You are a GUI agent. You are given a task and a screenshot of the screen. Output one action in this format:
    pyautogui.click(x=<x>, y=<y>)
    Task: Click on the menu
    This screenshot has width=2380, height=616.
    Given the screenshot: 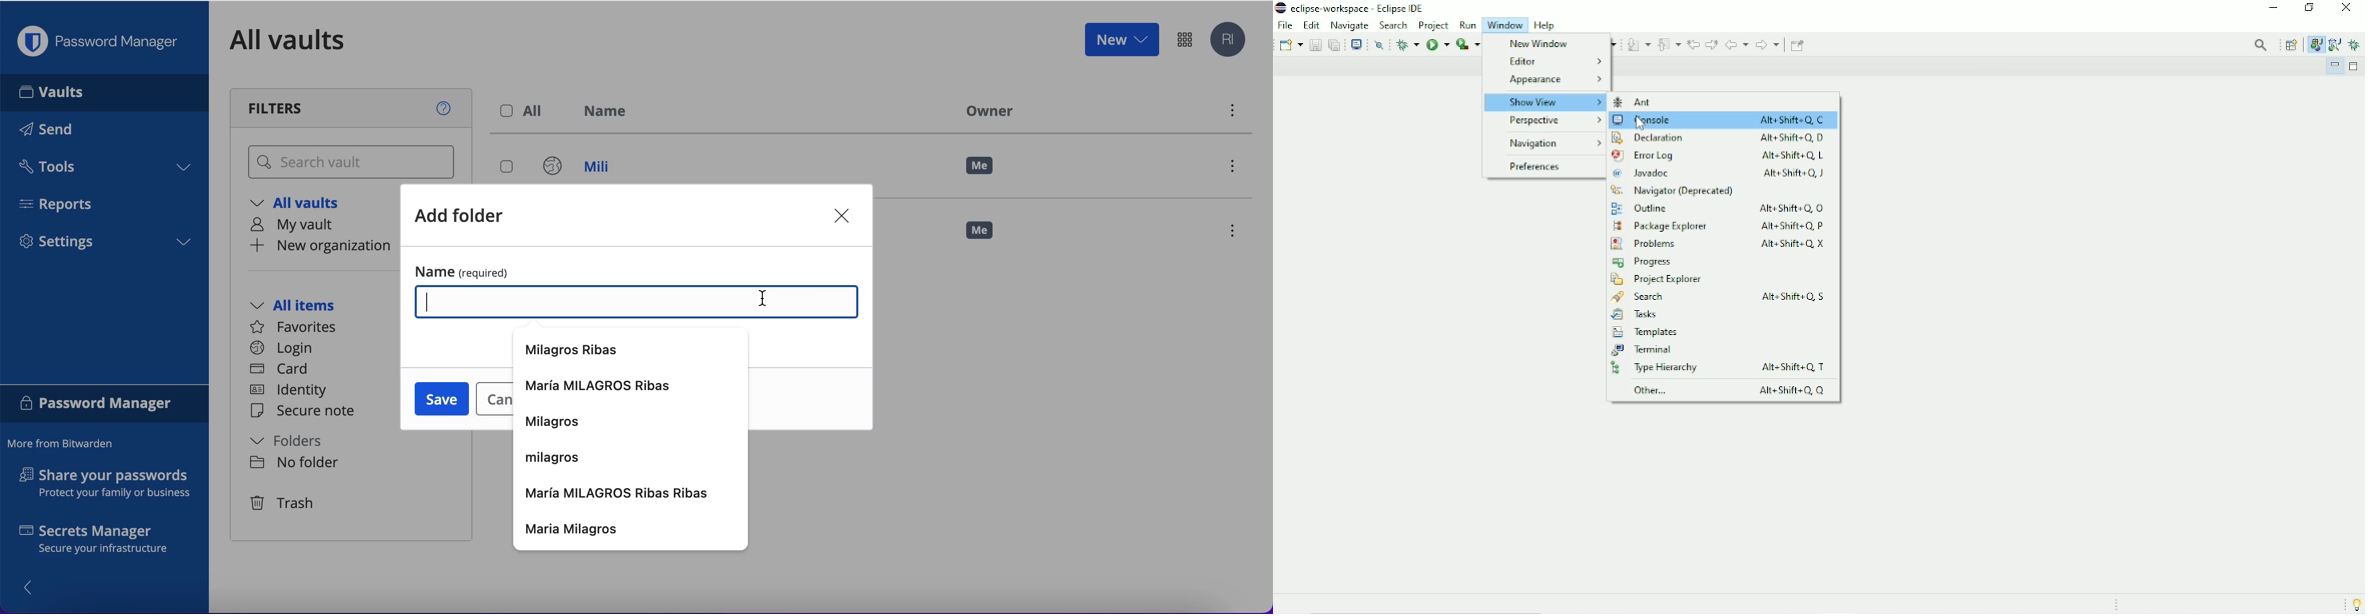 What is the action you would take?
    pyautogui.click(x=1237, y=232)
    